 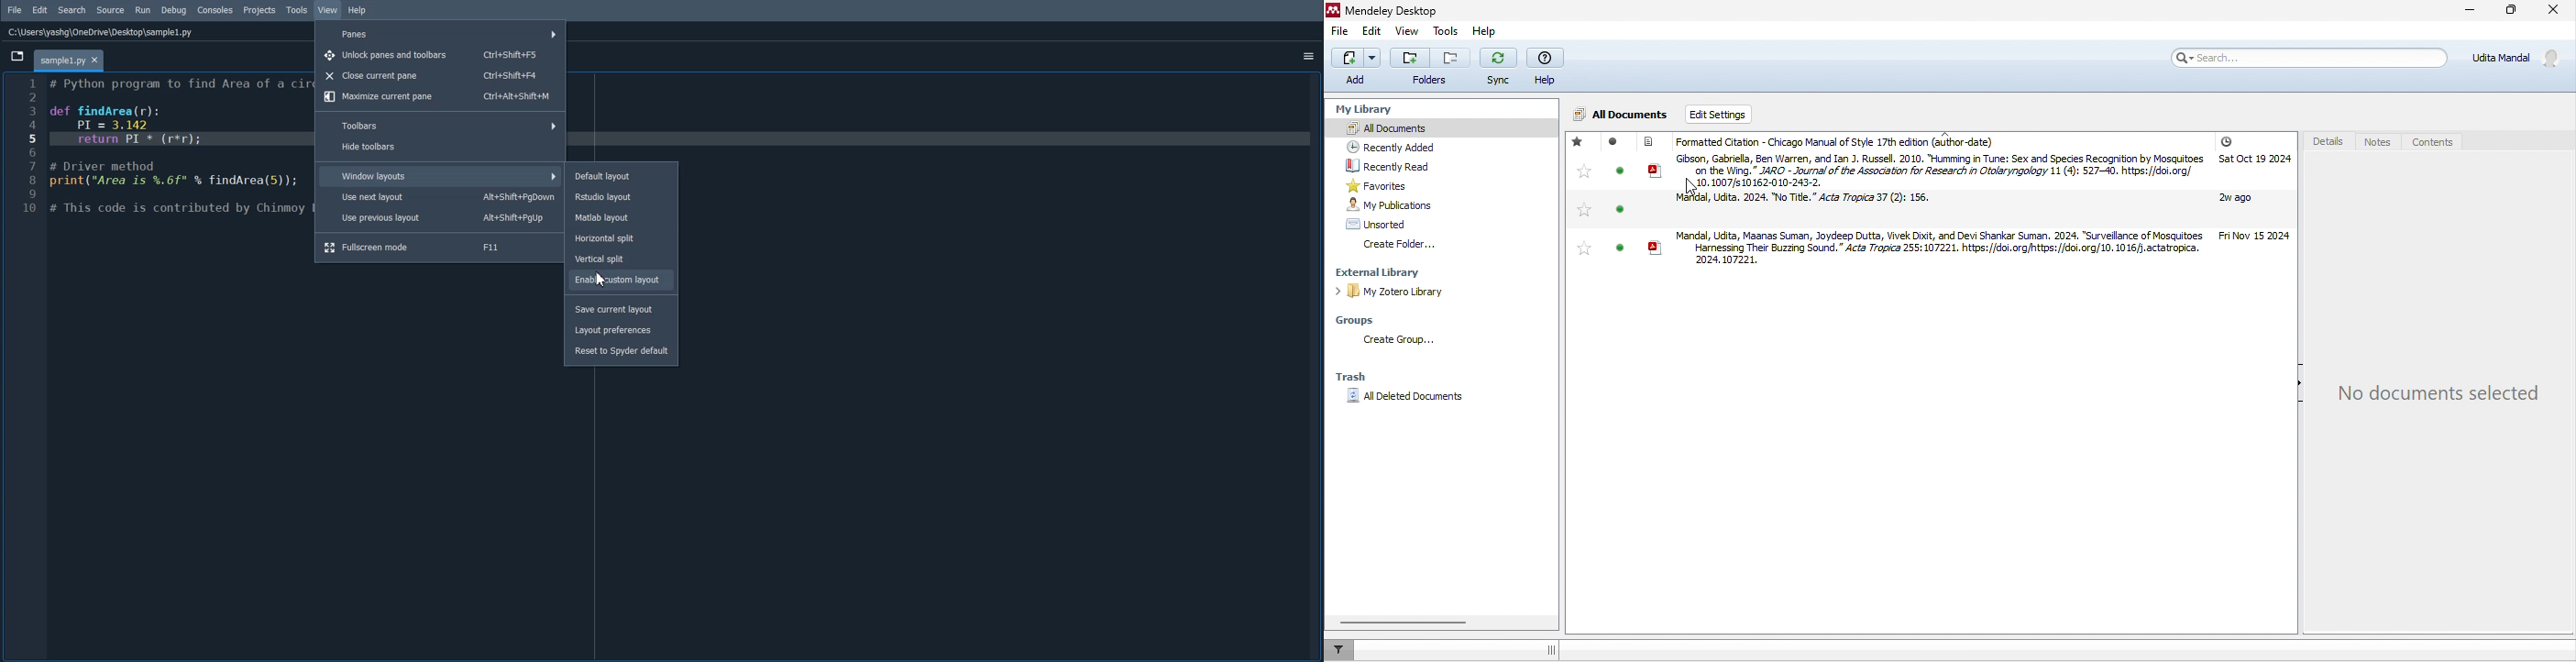 What do you see at coordinates (441, 176) in the screenshot?
I see `Window layout` at bounding box center [441, 176].